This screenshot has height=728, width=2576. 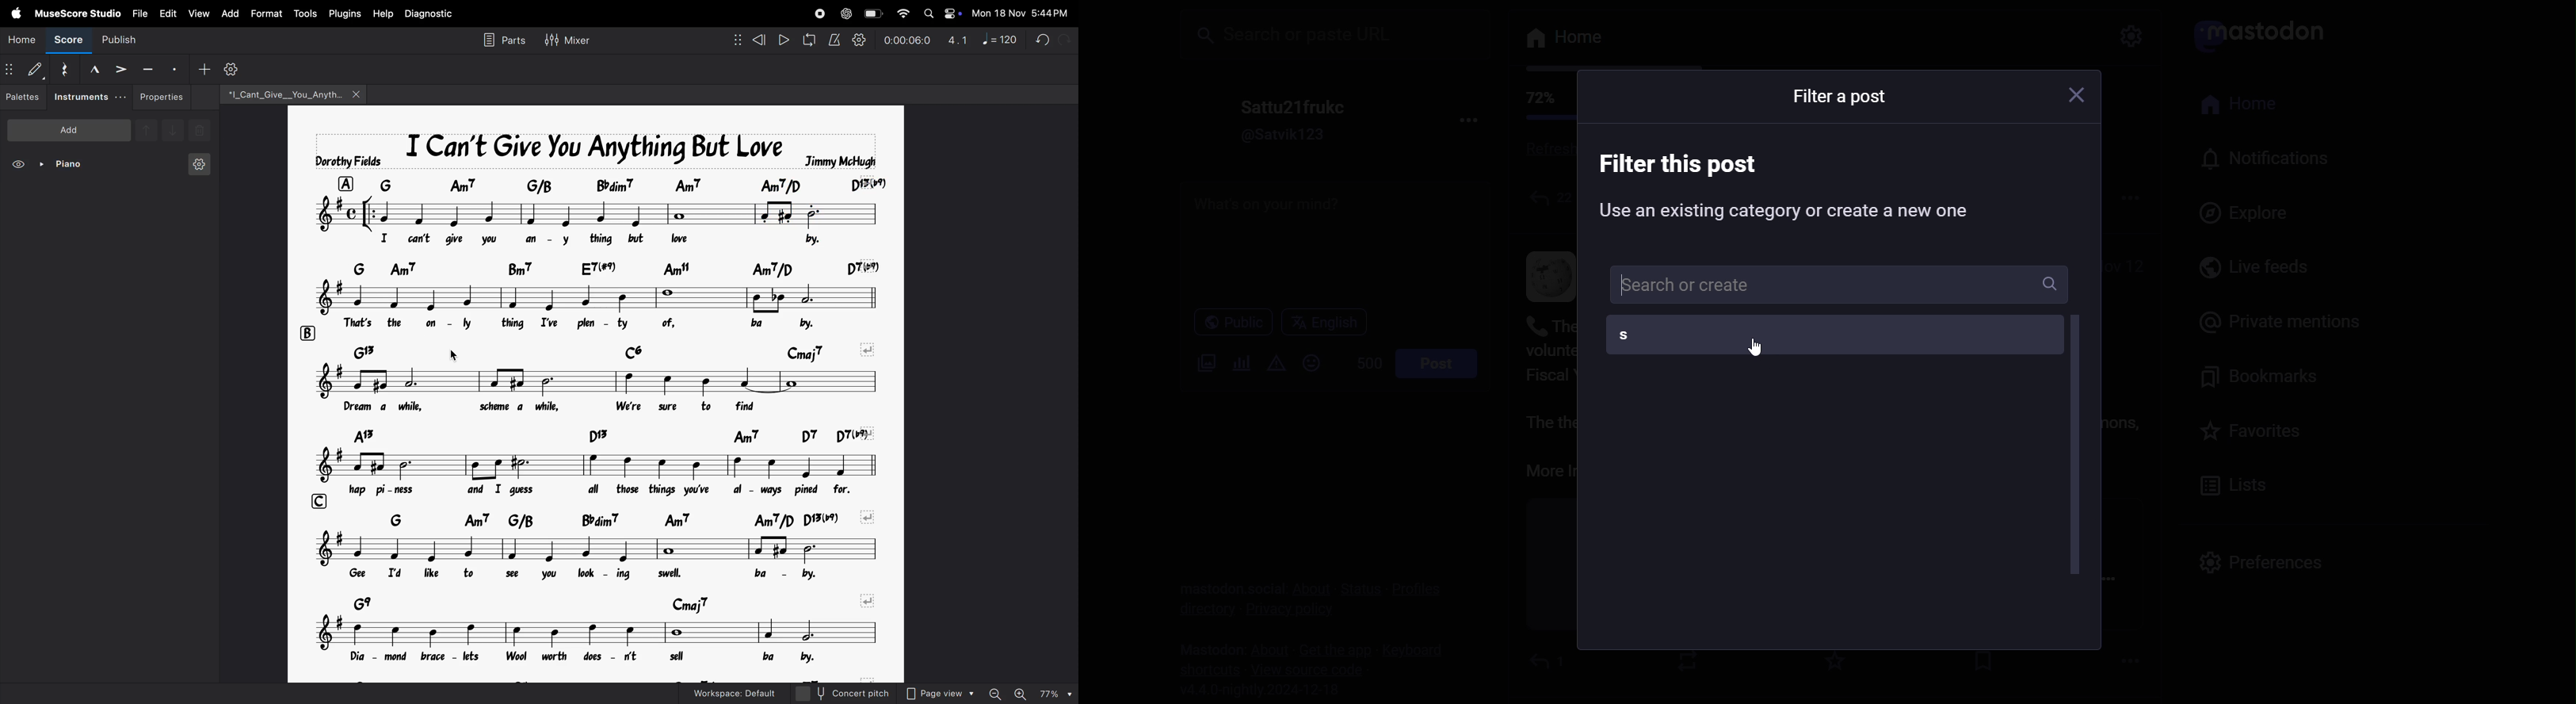 What do you see at coordinates (809, 39) in the screenshot?
I see `loopback` at bounding box center [809, 39].